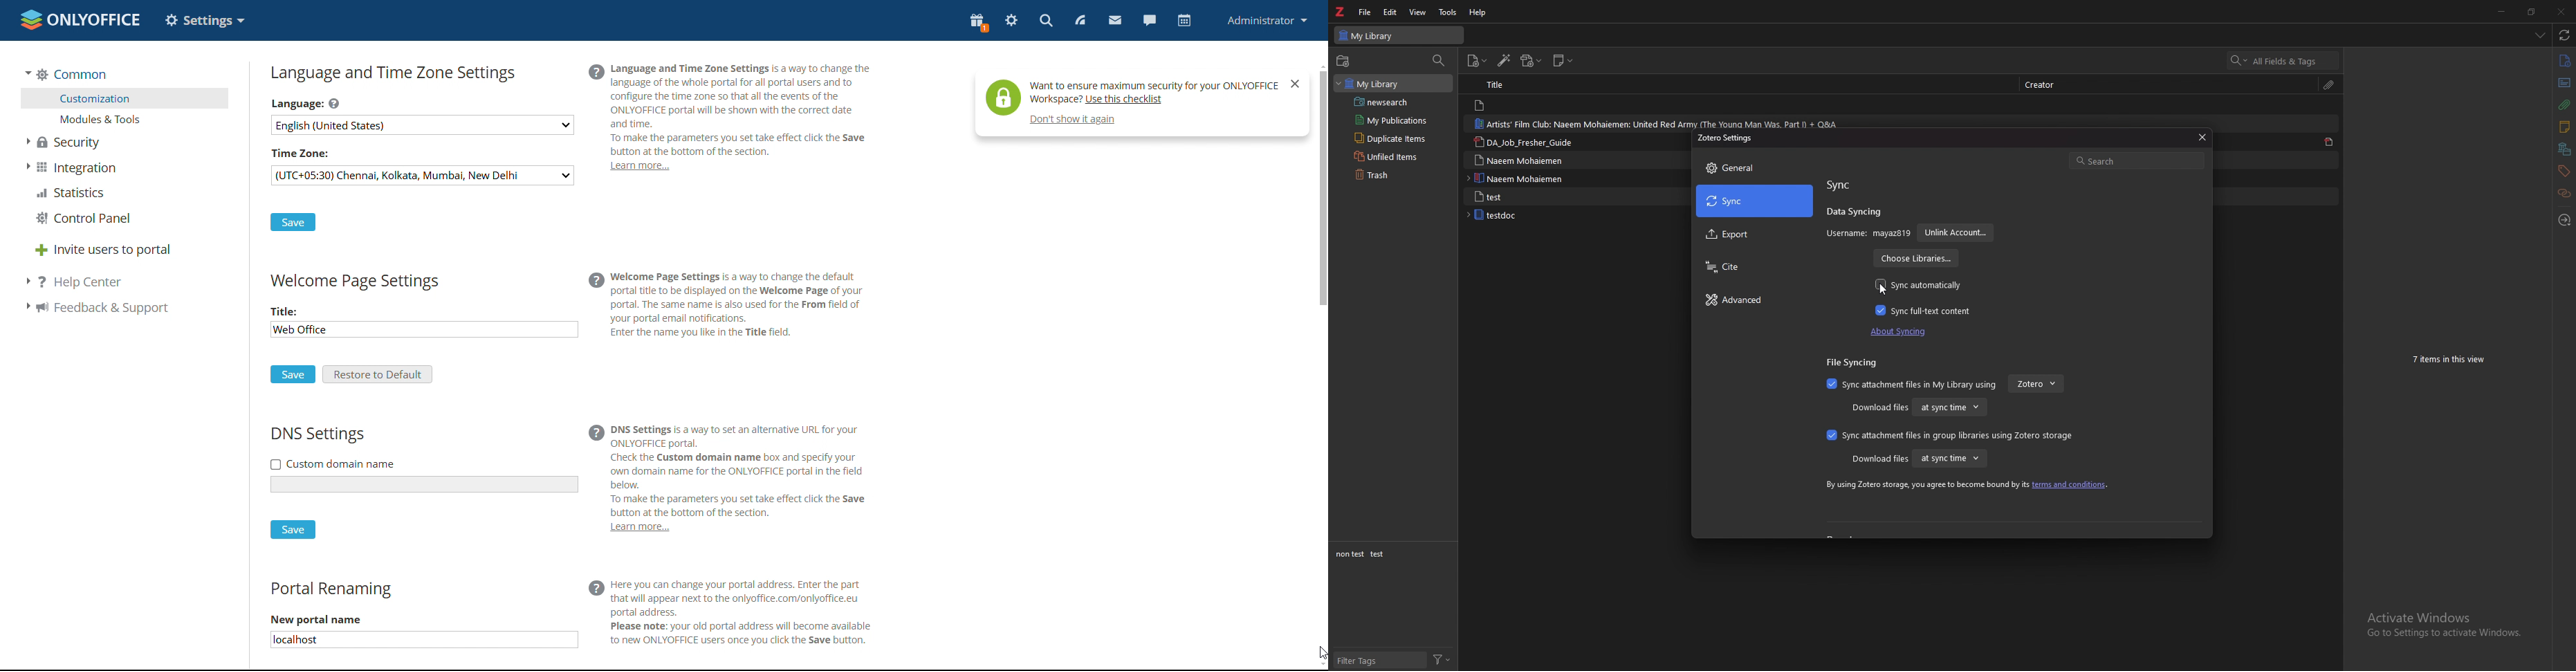 Image resolution: width=2576 pixels, height=672 pixels. What do you see at coordinates (1526, 159) in the screenshot?
I see `naeem mohaiemen` at bounding box center [1526, 159].